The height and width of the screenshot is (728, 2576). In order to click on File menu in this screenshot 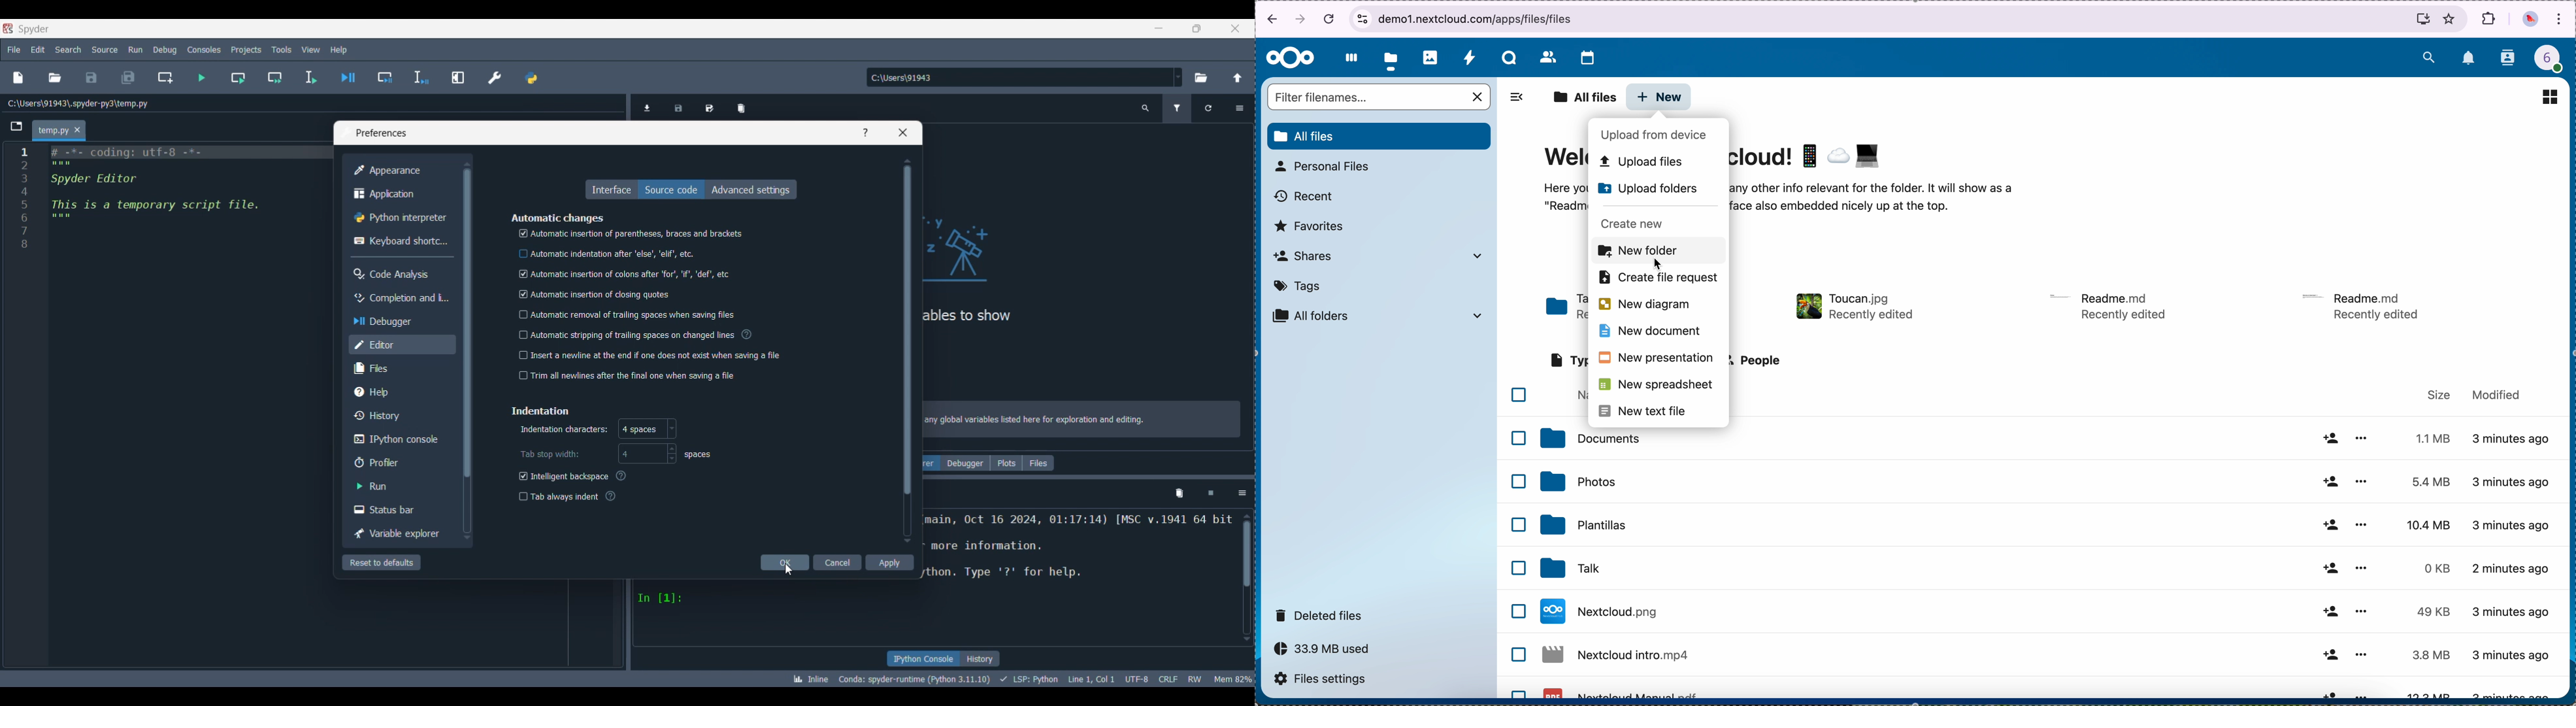, I will do `click(14, 50)`.